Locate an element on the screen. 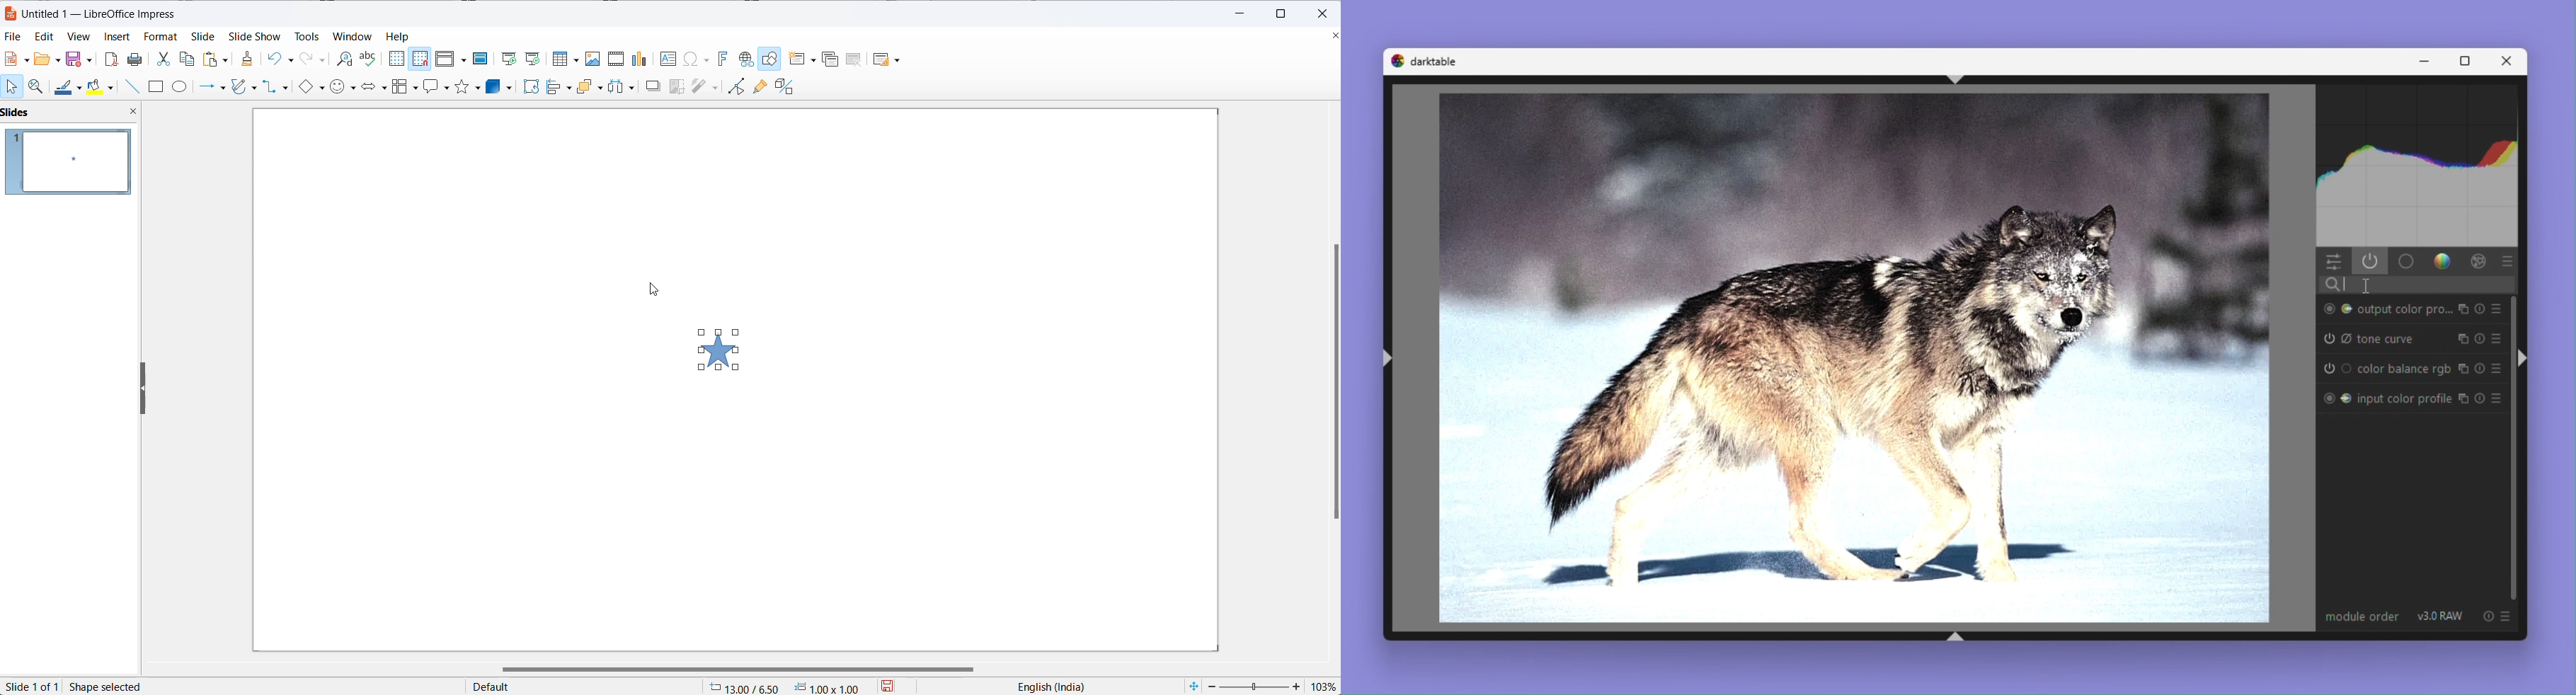 The image size is (2576, 700). Reset  is located at coordinates (2481, 308).